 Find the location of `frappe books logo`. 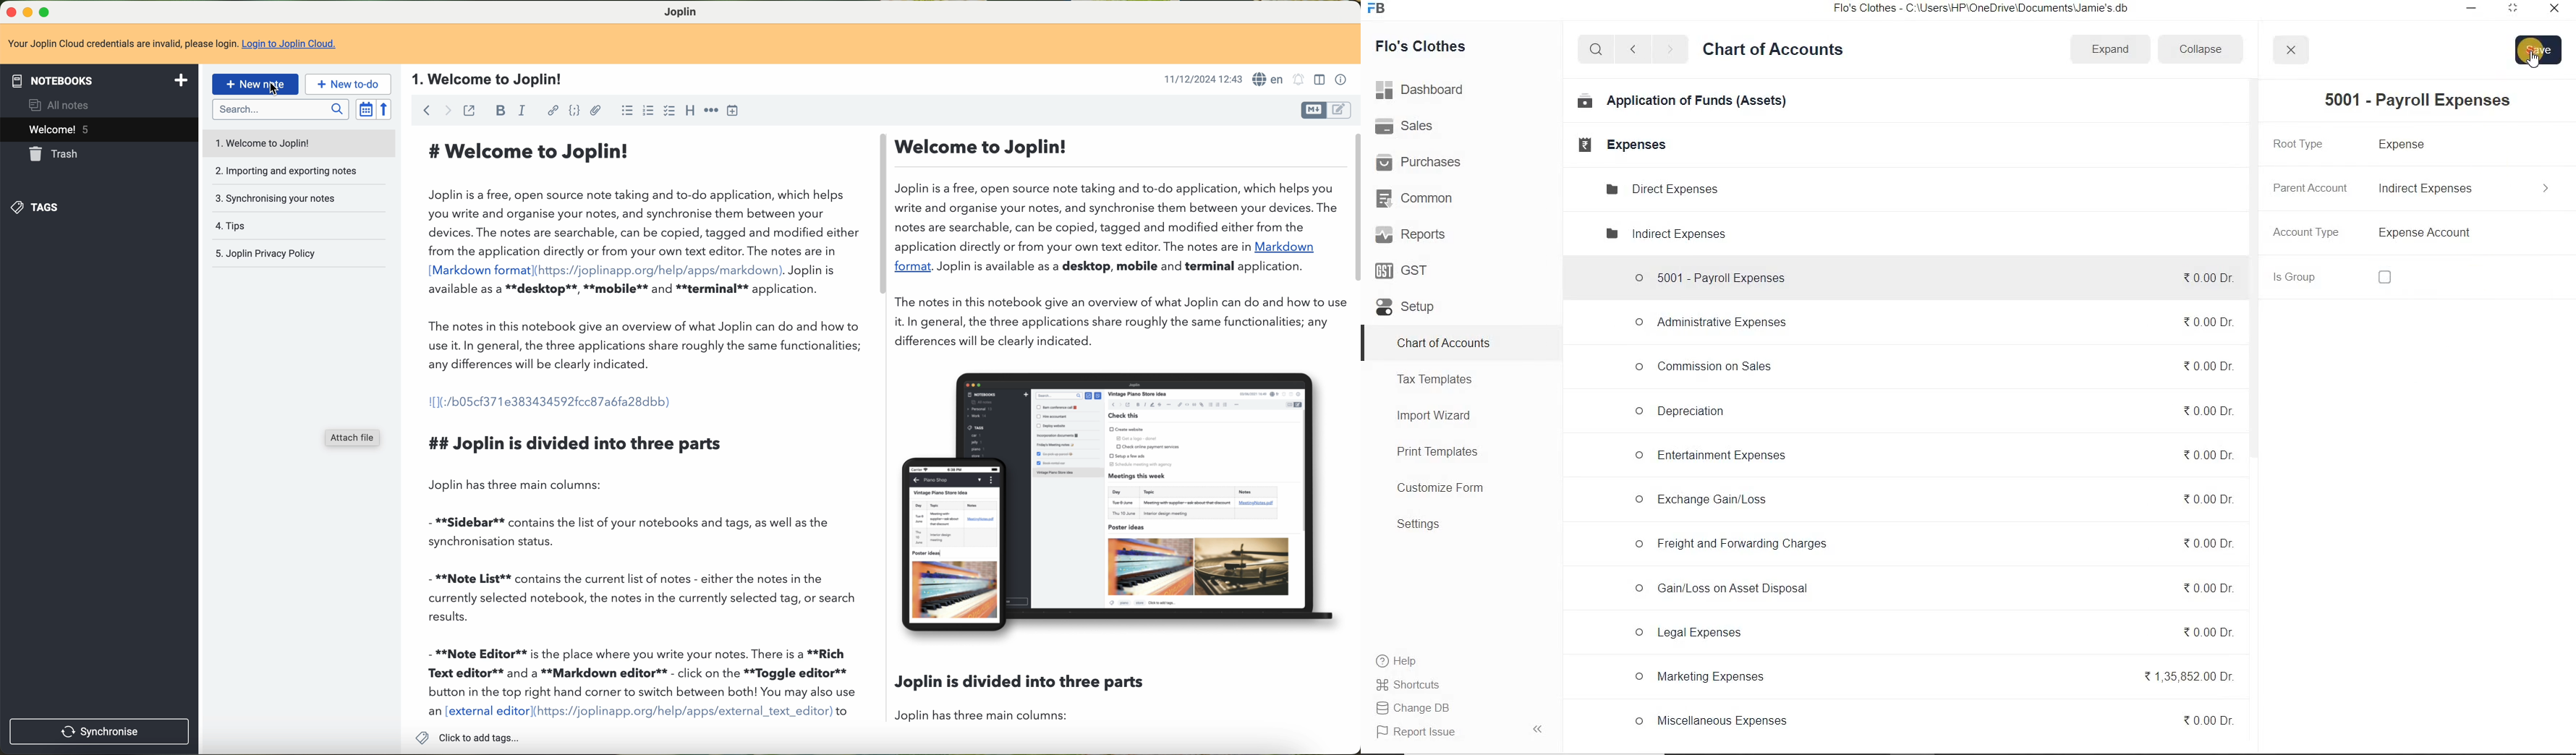

frappe books logo is located at coordinates (1380, 9).